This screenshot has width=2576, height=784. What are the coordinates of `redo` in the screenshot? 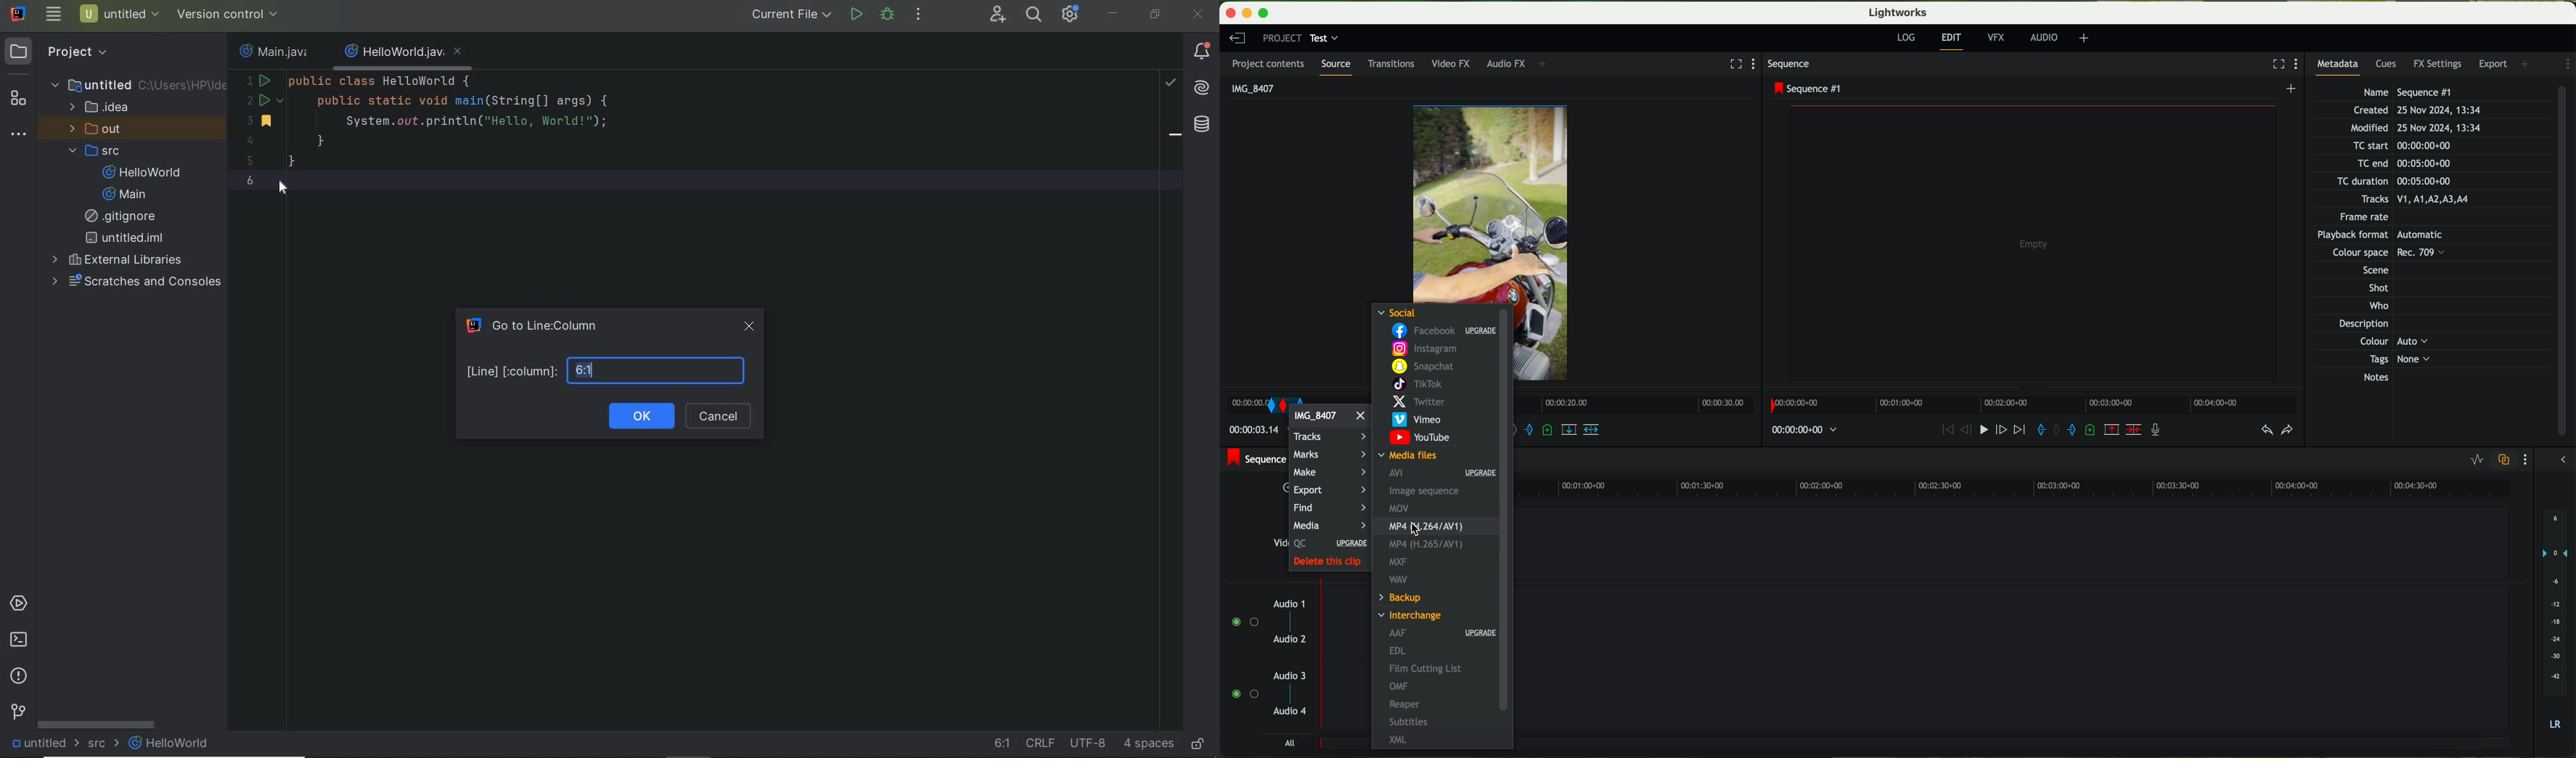 It's located at (2287, 431).